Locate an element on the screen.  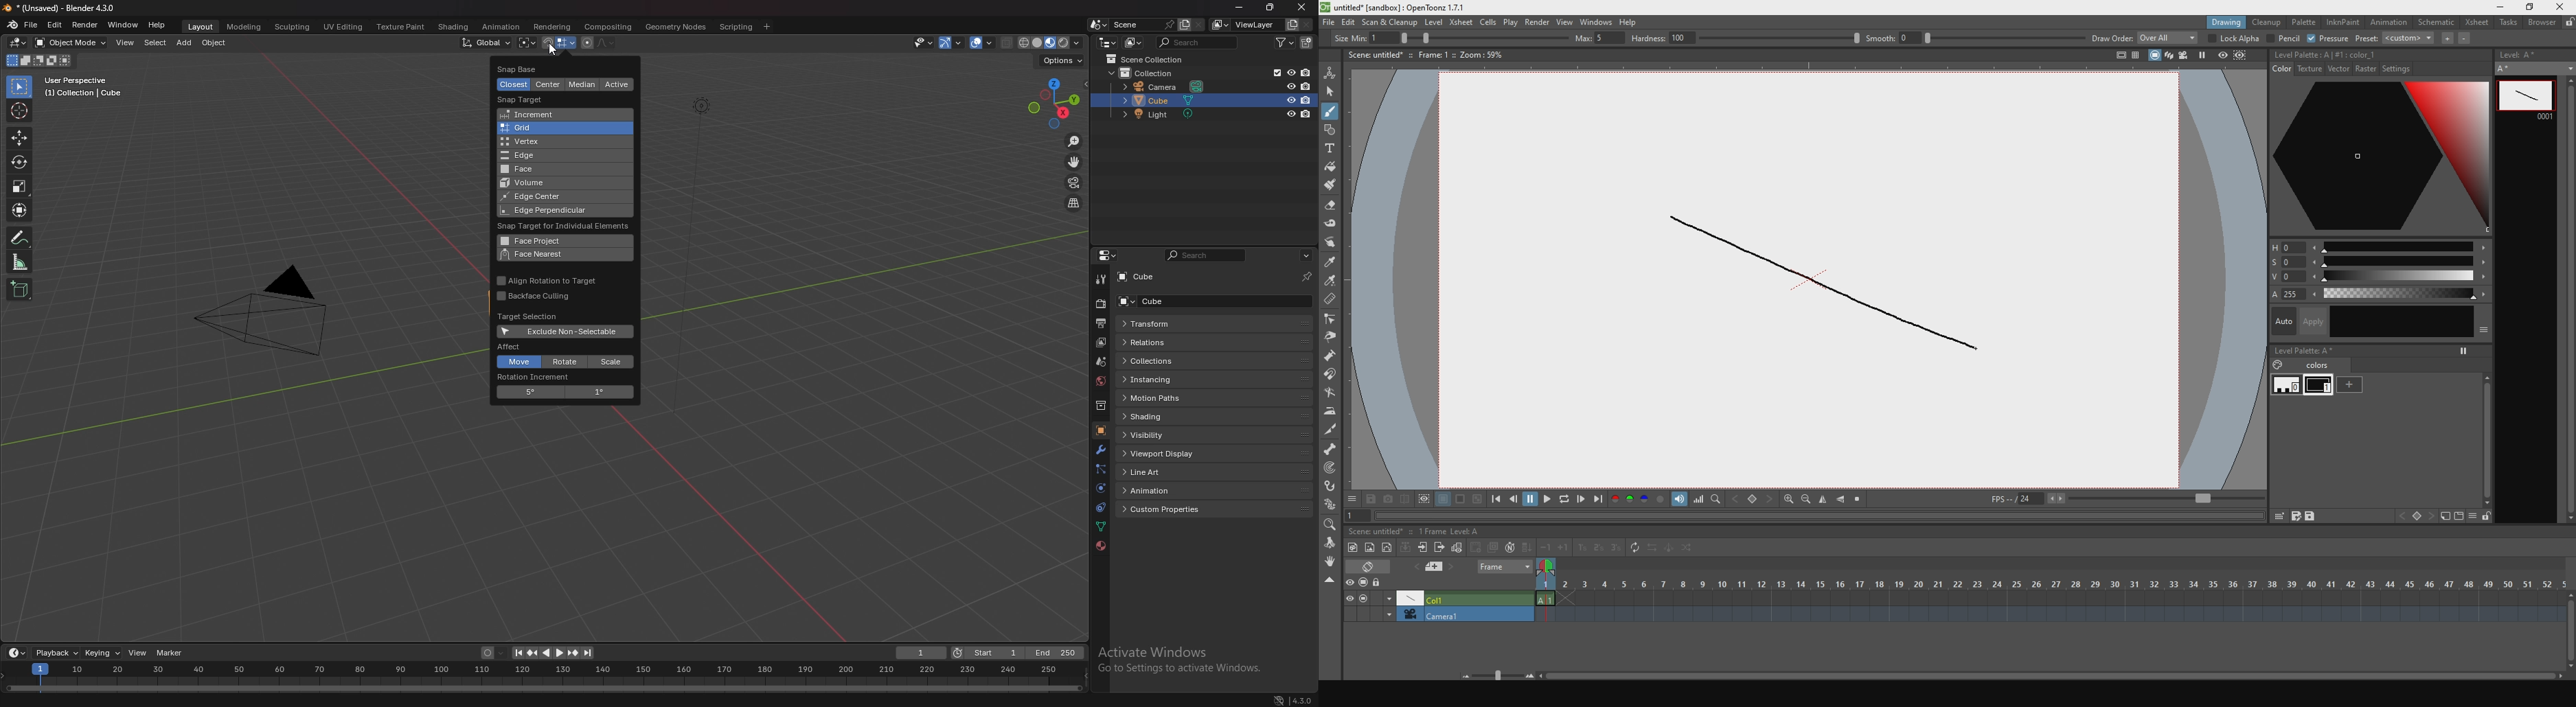
render is located at coordinates (1100, 303).